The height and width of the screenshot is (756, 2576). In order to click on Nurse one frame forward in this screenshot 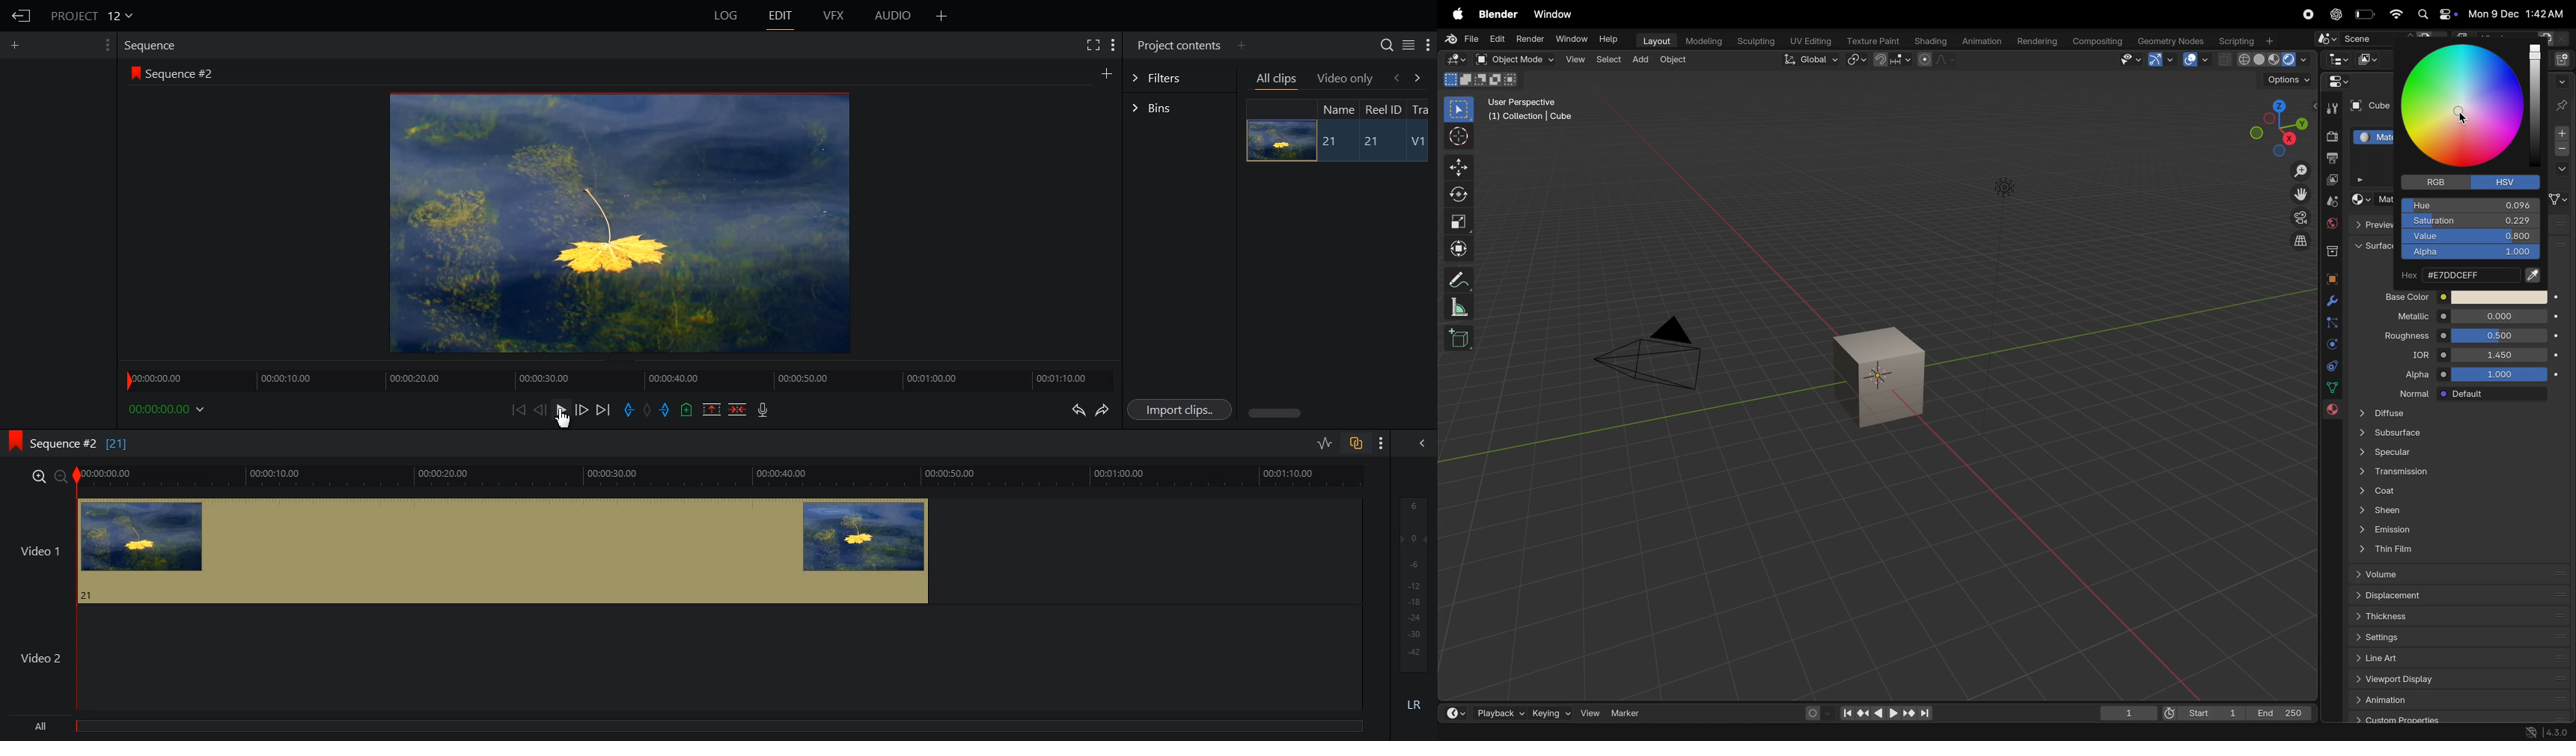, I will do `click(582, 409)`.